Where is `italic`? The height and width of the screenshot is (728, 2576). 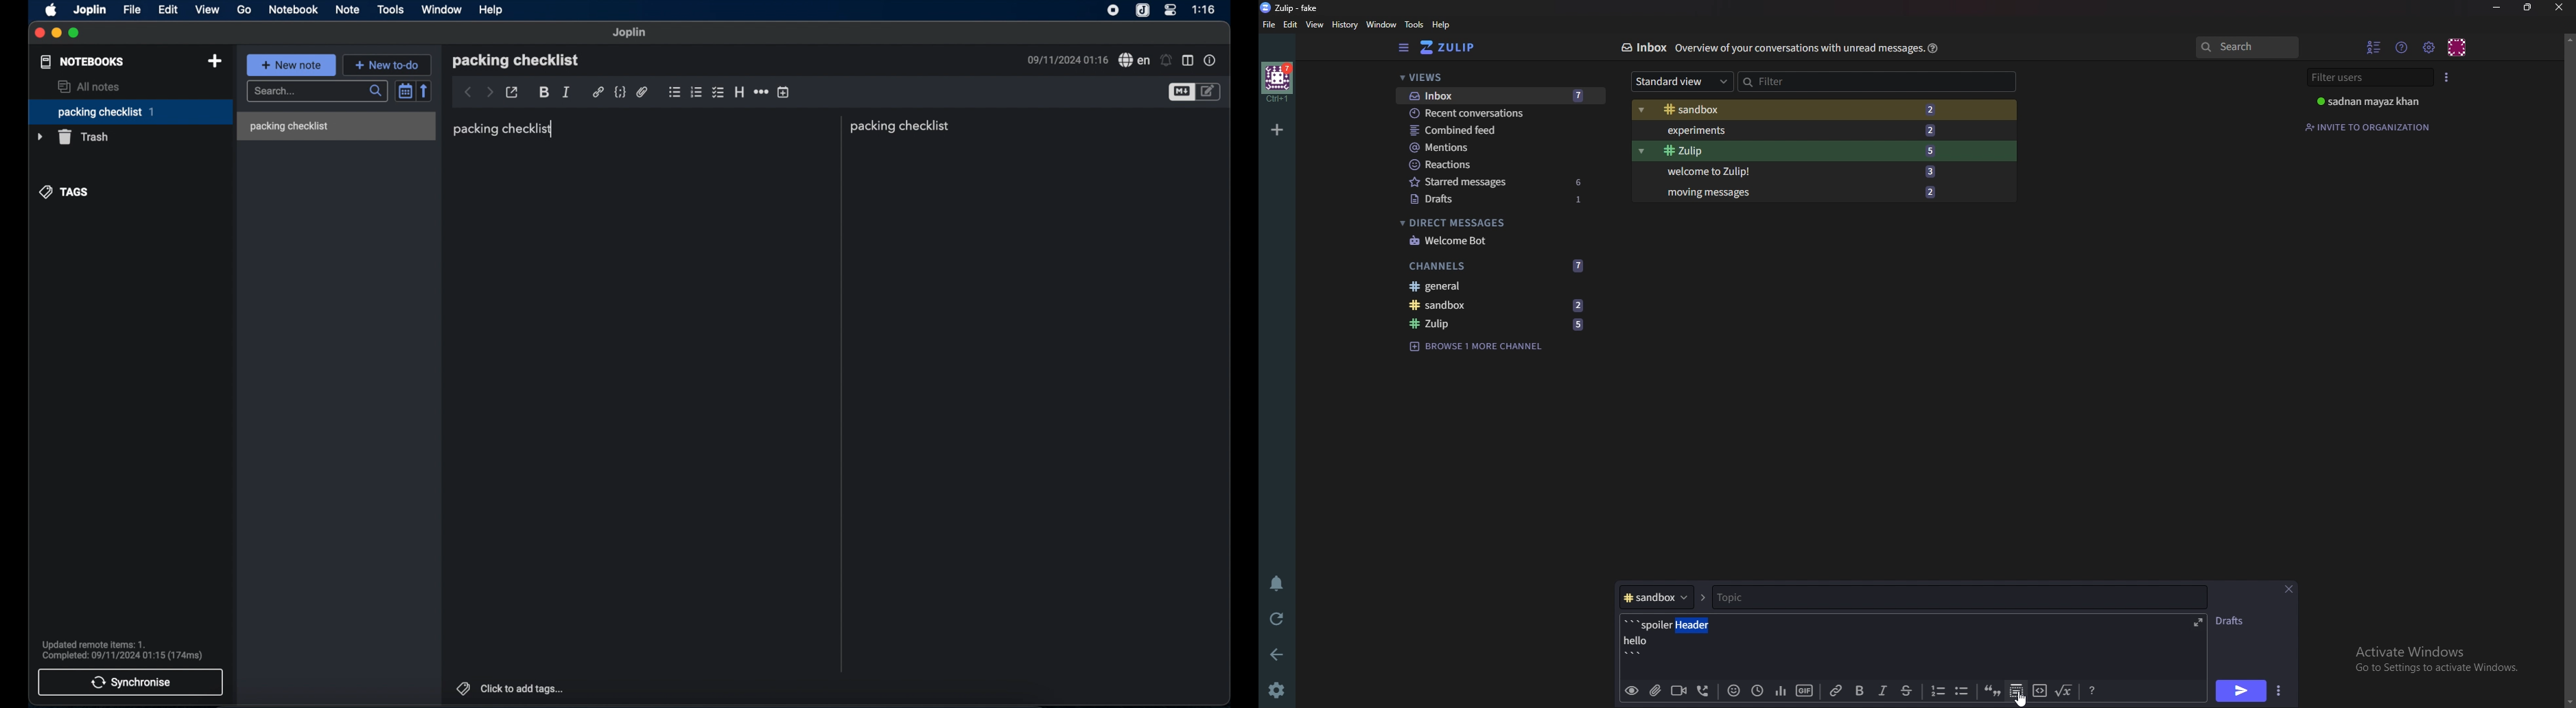 italic is located at coordinates (566, 91).